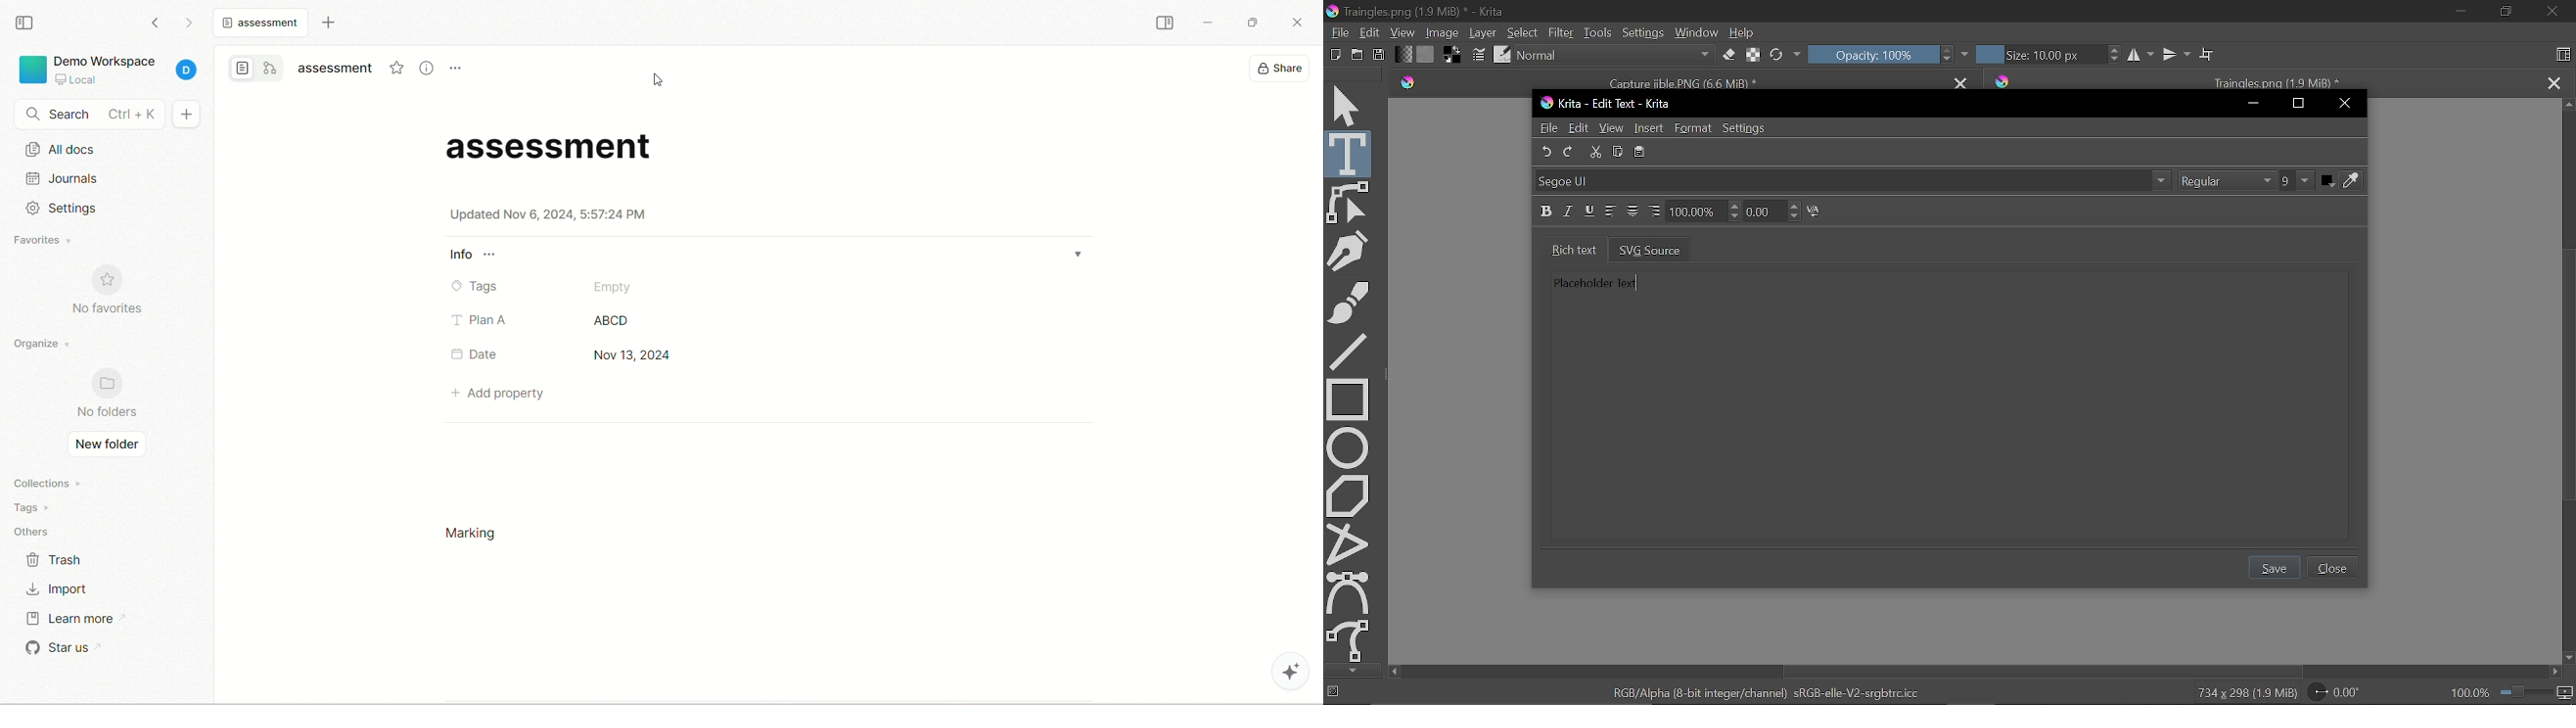  Describe the element at coordinates (1379, 53) in the screenshot. I see `Save` at that location.